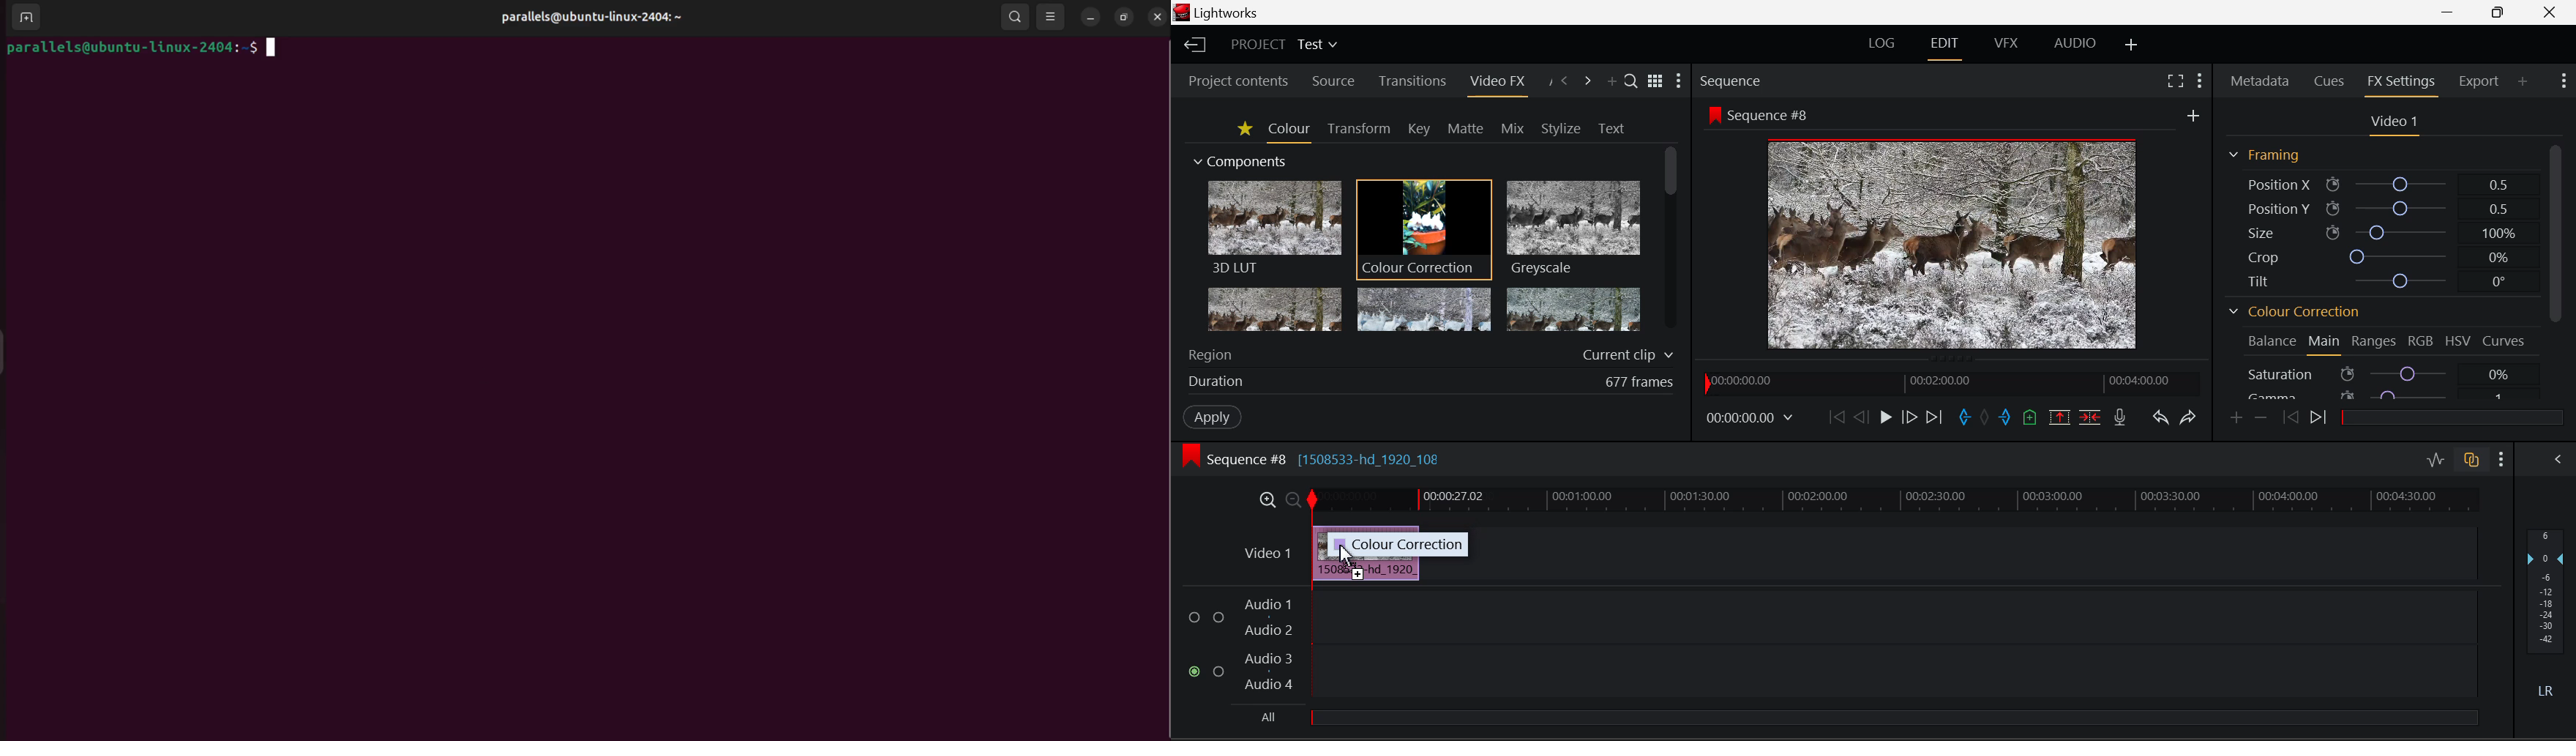 The height and width of the screenshot is (756, 2576). Describe the element at coordinates (1655, 79) in the screenshot. I see `Toggle between title and list view` at that location.